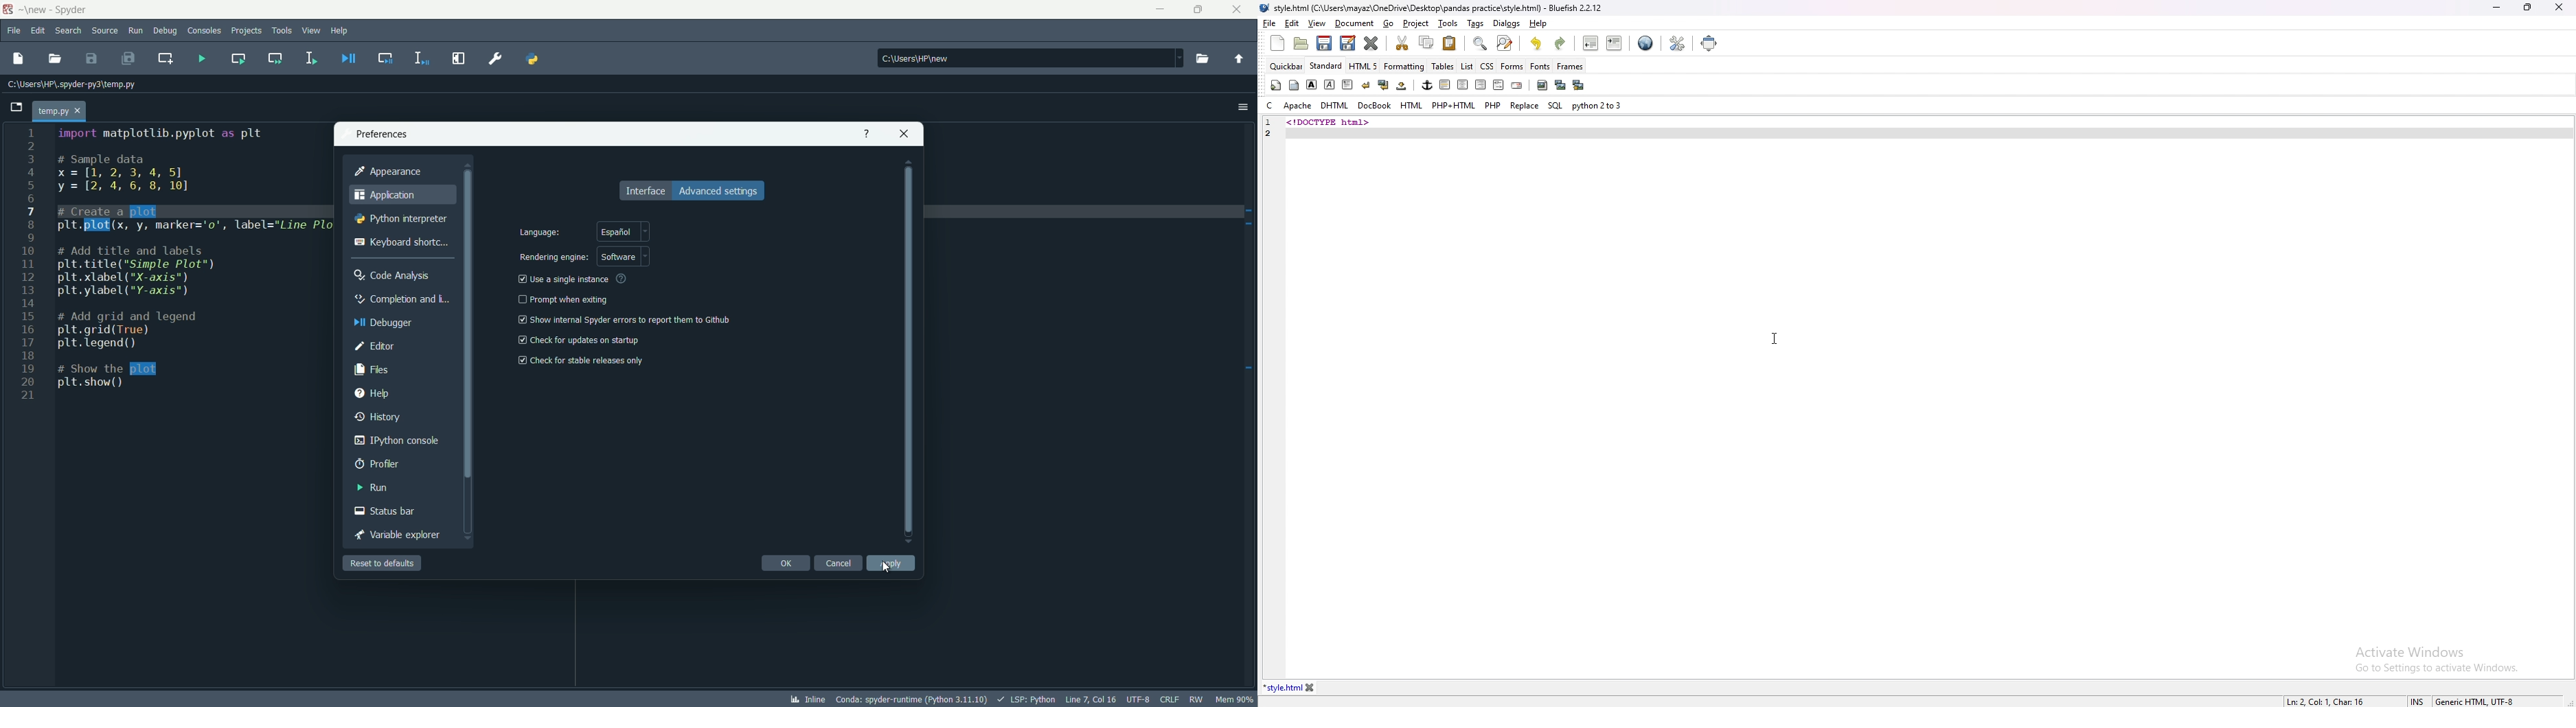  What do you see at coordinates (914, 58) in the screenshot?
I see `C:\Users\HP\new` at bounding box center [914, 58].